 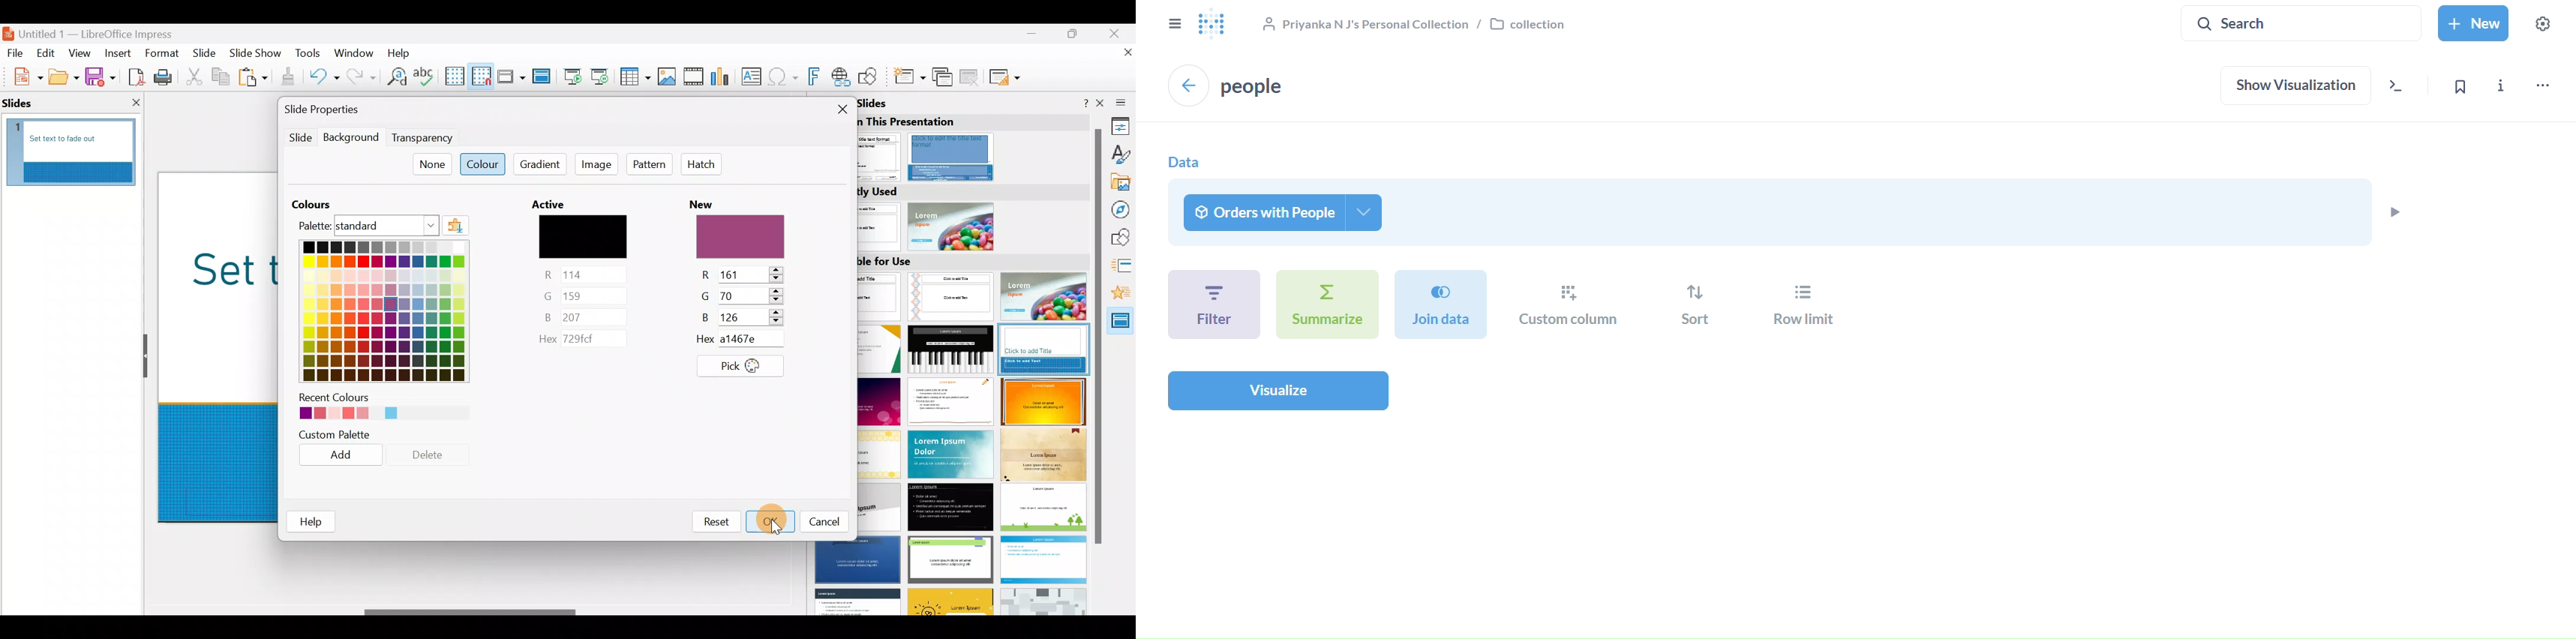 I want to click on Recently used, so click(x=968, y=217).